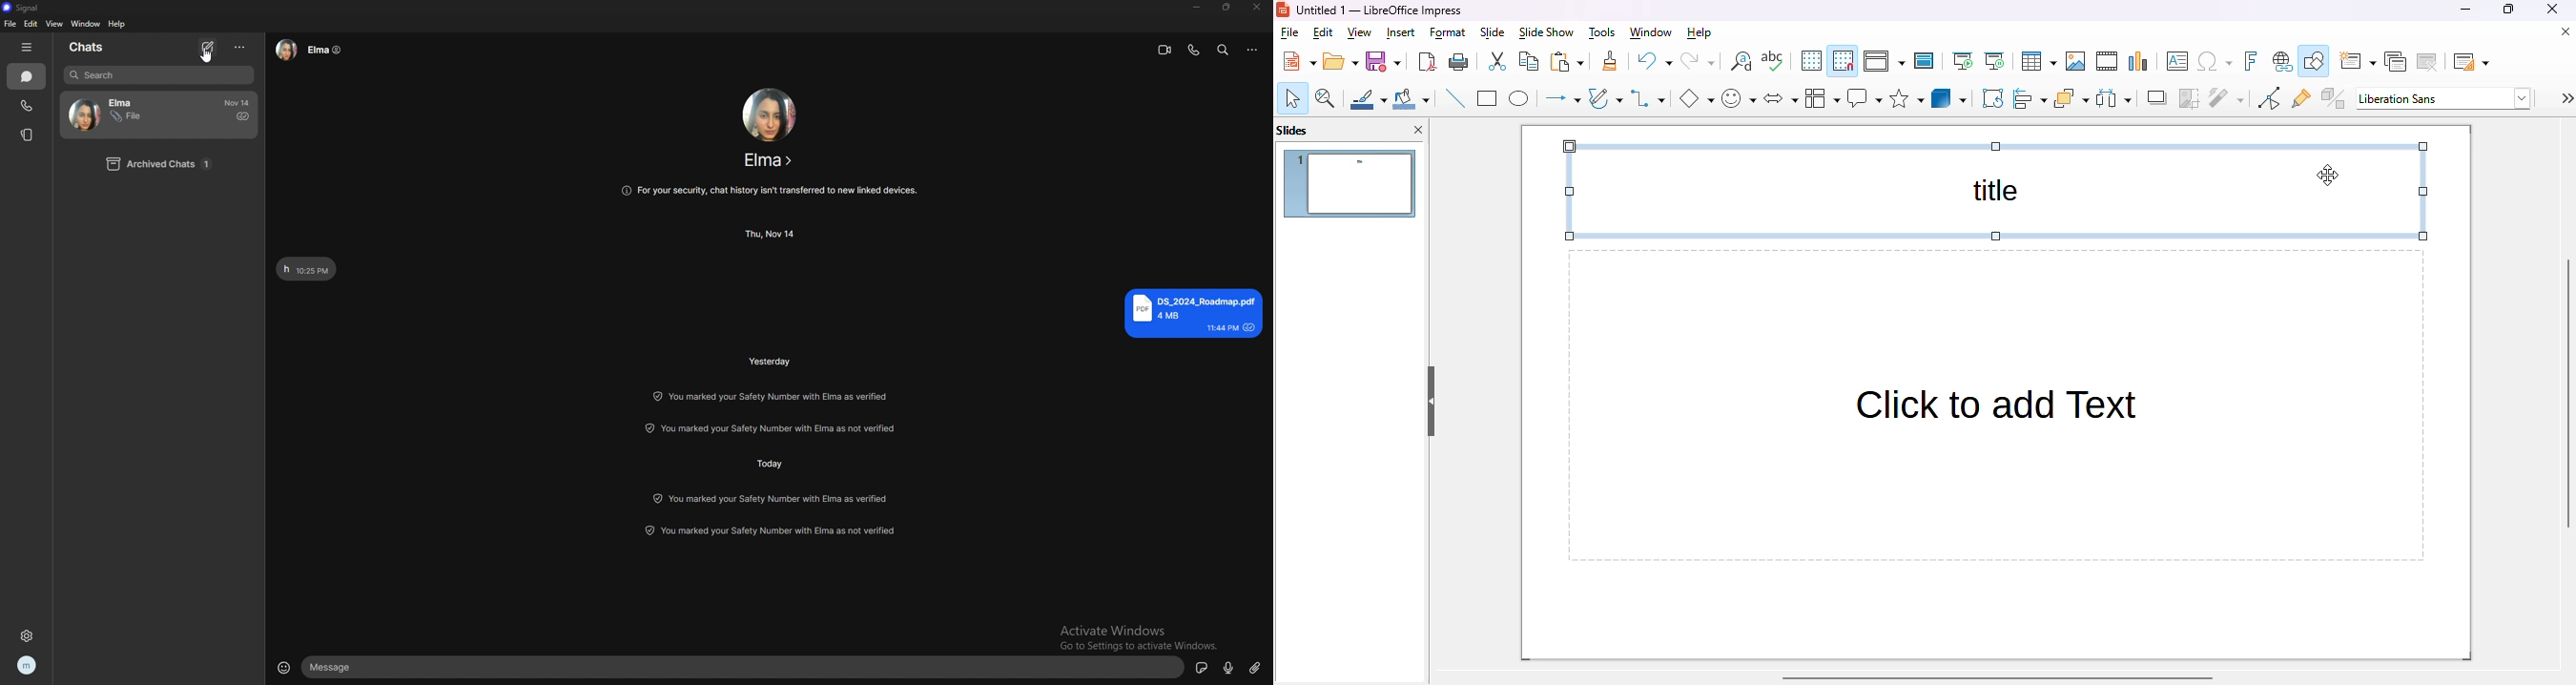 The width and height of the screenshot is (2576, 700). I want to click on connectors, so click(1648, 98).